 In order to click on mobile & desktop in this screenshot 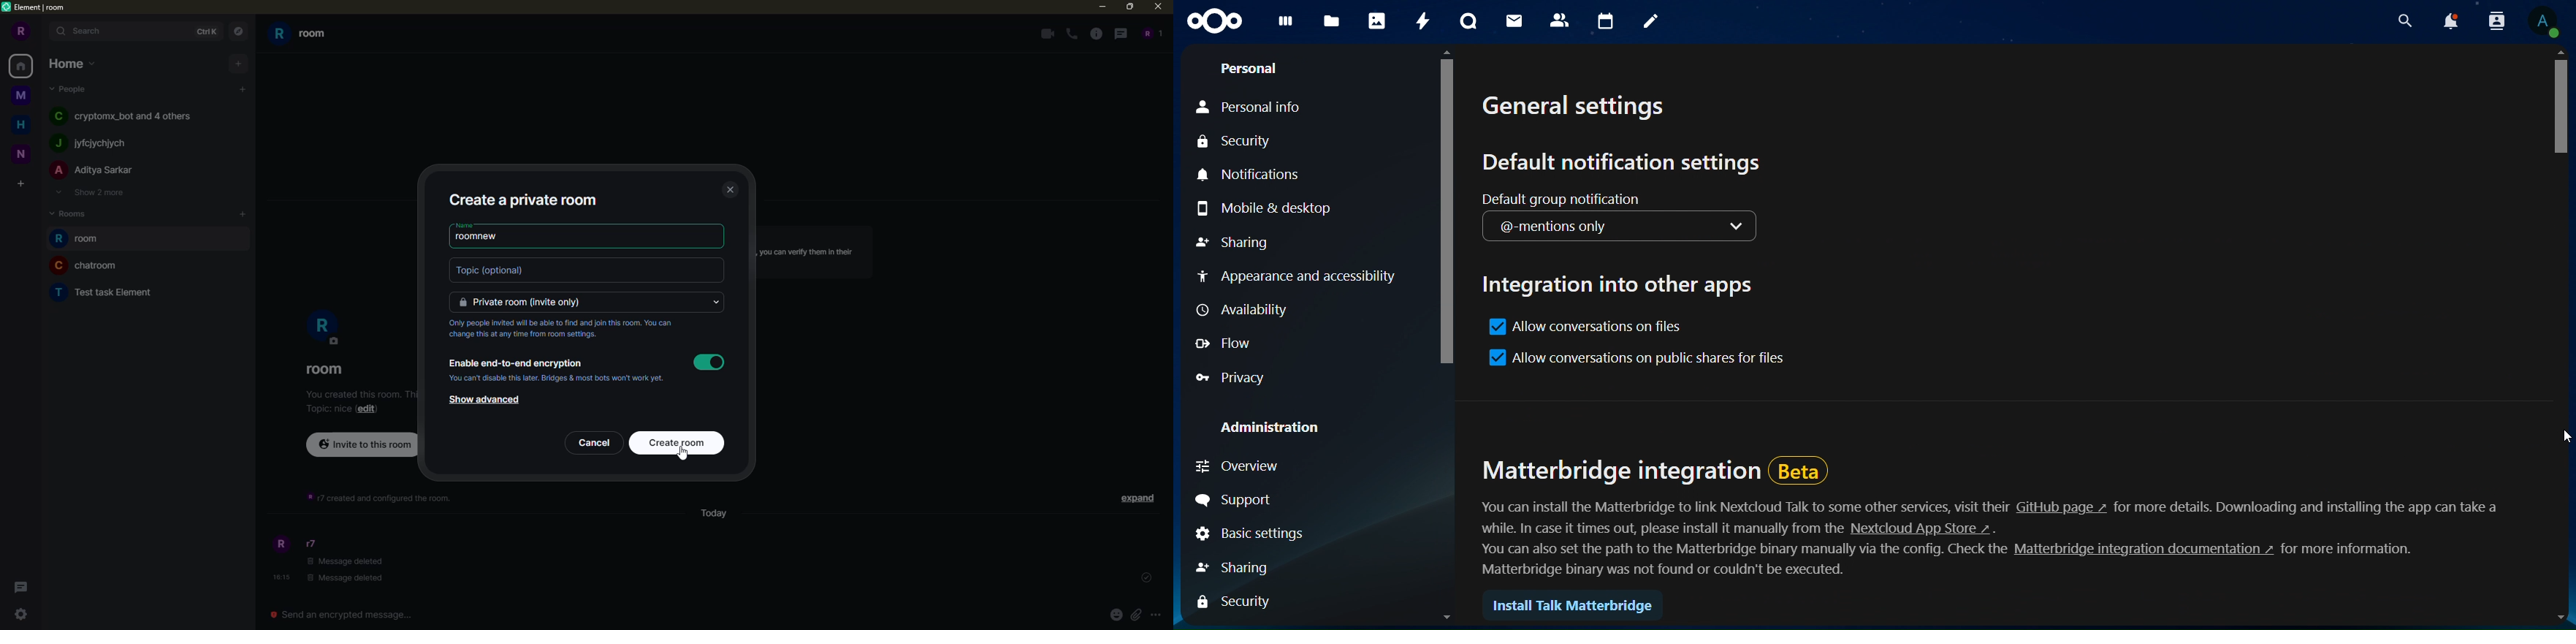, I will do `click(1265, 209)`.